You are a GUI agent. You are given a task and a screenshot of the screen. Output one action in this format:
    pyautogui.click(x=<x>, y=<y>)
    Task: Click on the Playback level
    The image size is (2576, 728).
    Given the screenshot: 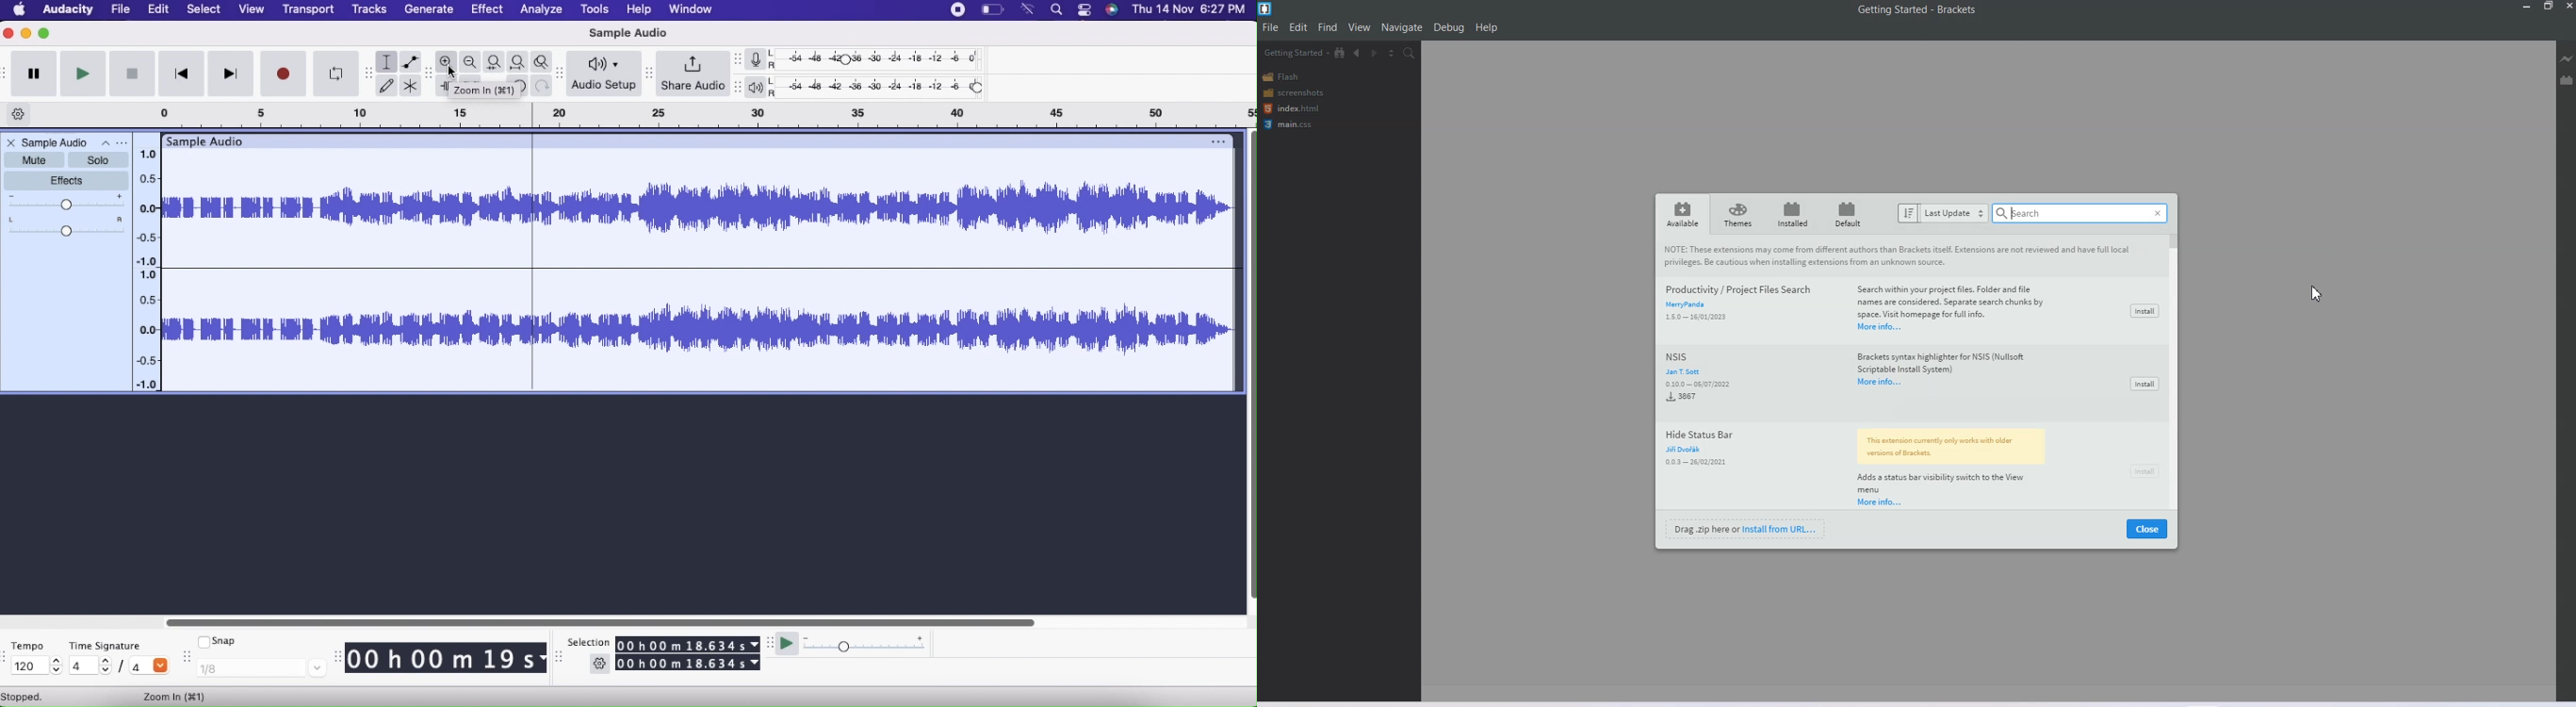 What is the action you would take?
    pyautogui.click(x=884, y=89)
    